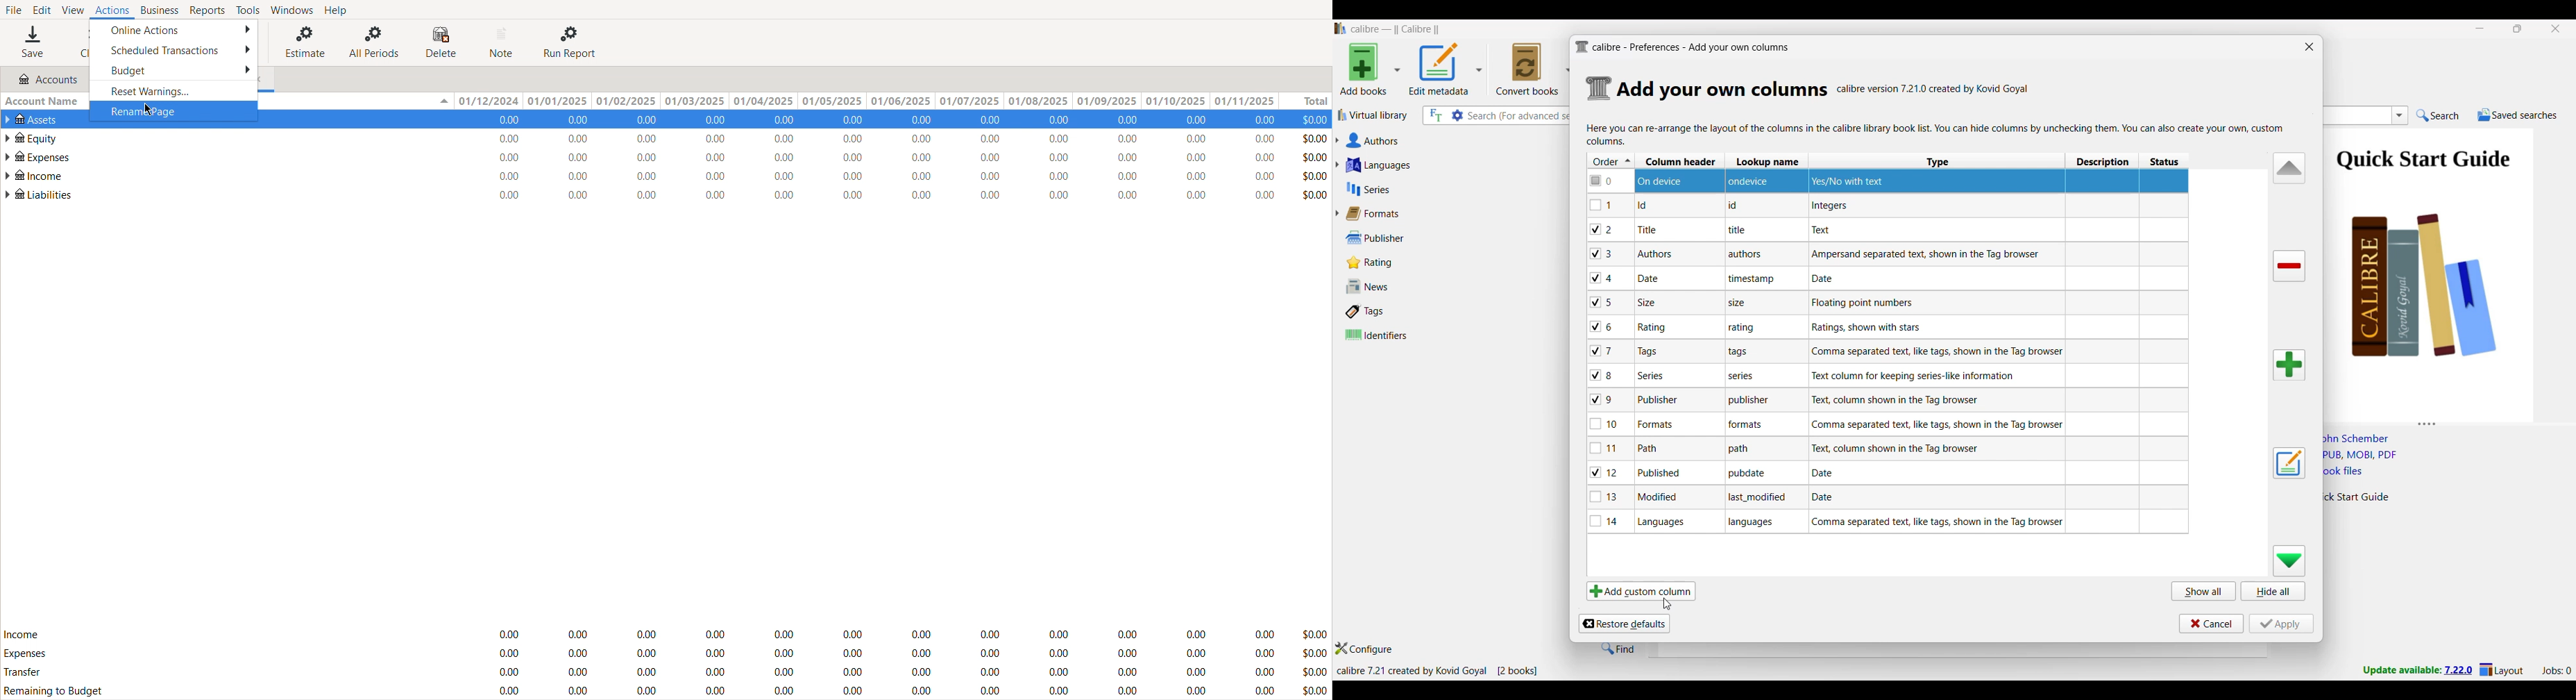  Describe the element at coordinates (908, 158) in the screenshot. I see `Values` at that location.